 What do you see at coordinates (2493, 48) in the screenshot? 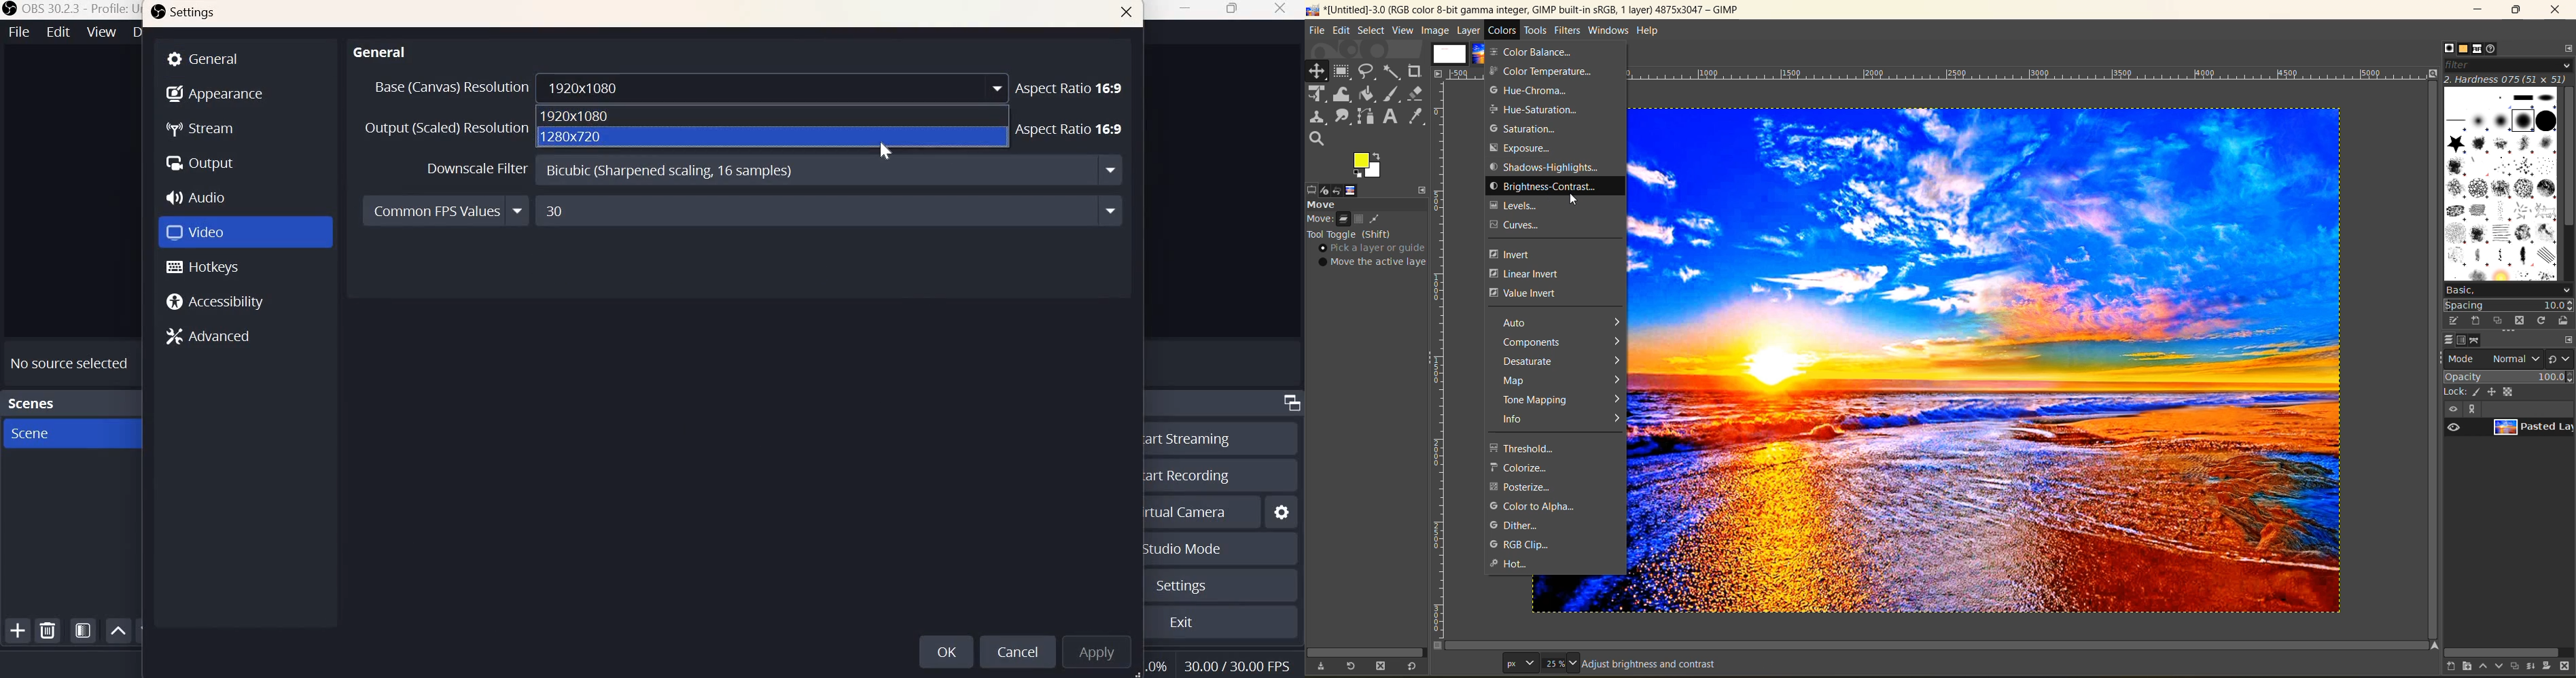
I see `document history` at bounding box center [2493, 48].